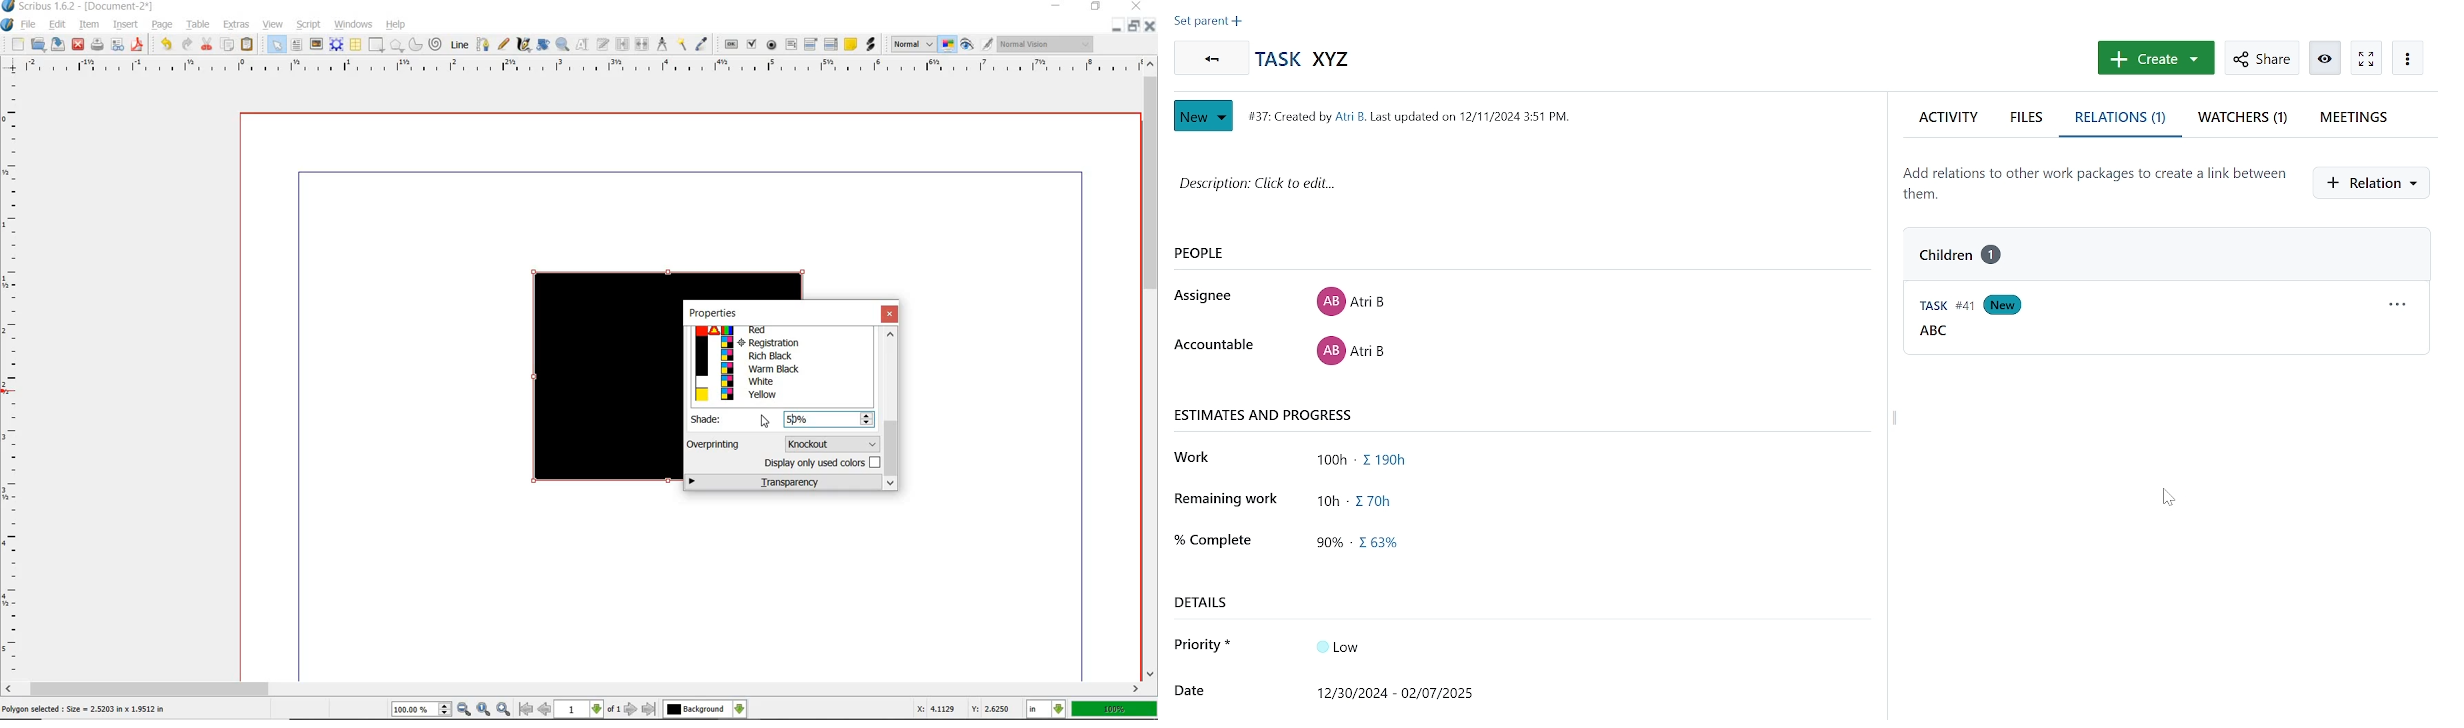 The width and height of the screenshot is (2464, 728). I want to click on cursor, so click(766, 421).